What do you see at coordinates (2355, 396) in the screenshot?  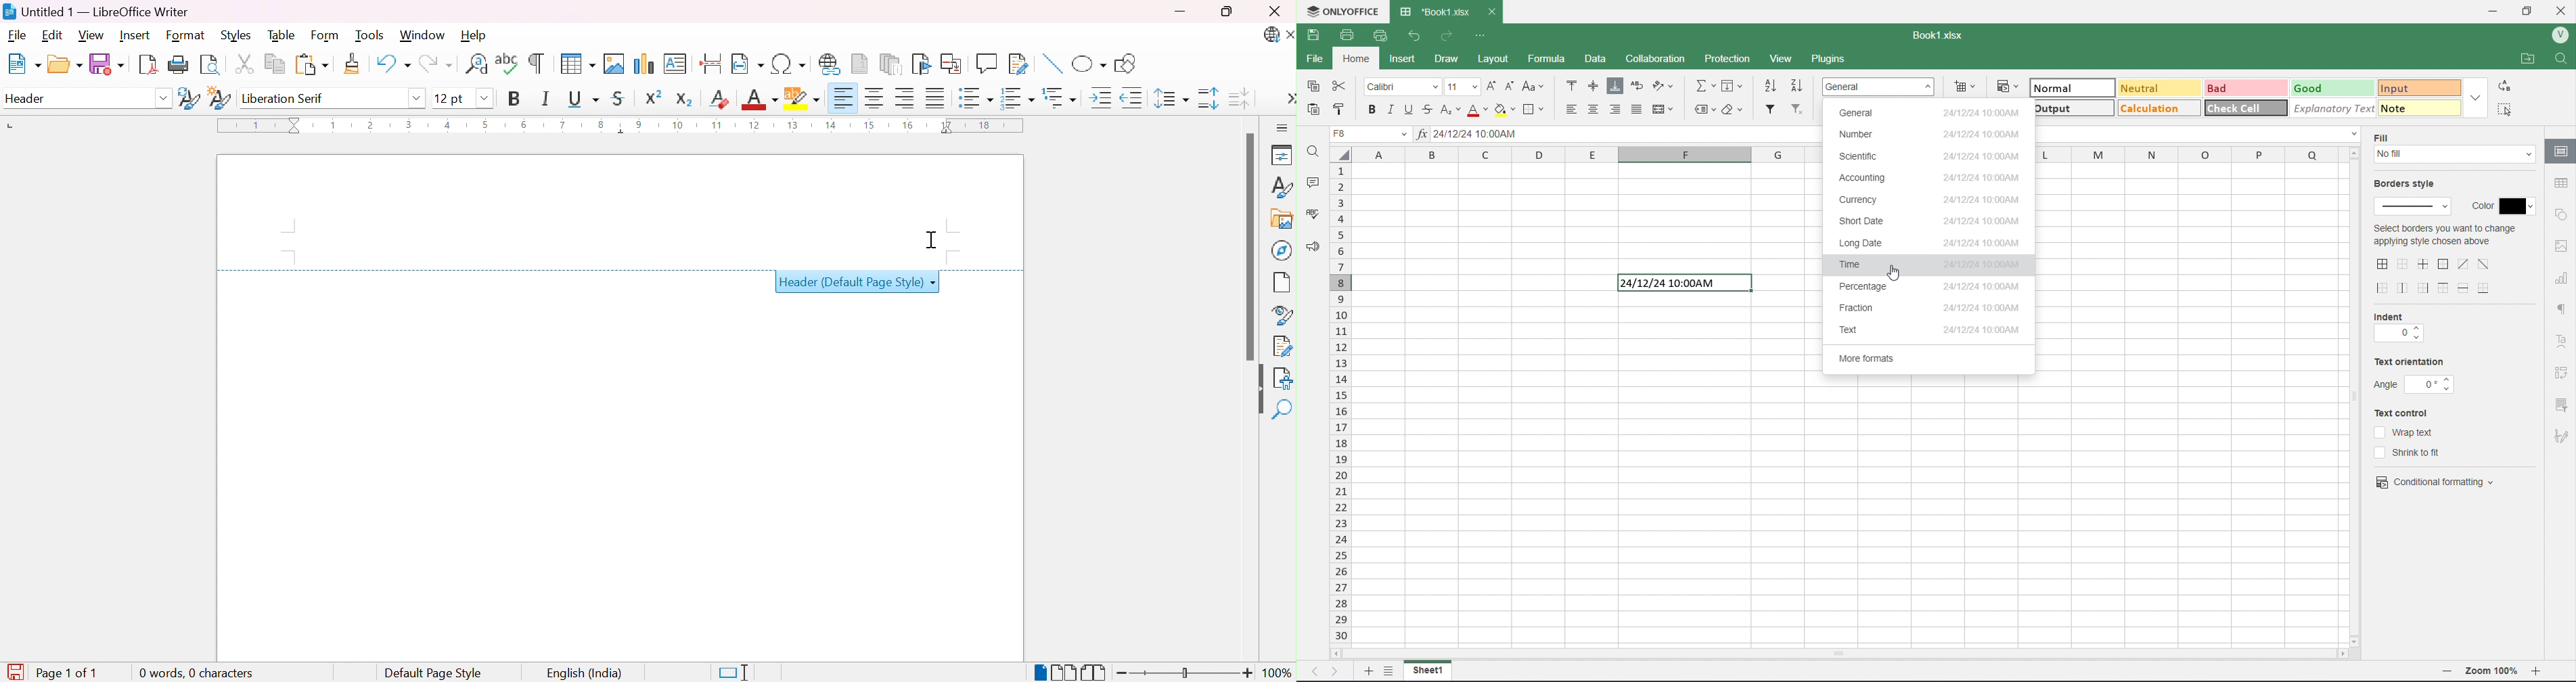 I see `vertical scrol bar` at bounding box center [2355, 396].